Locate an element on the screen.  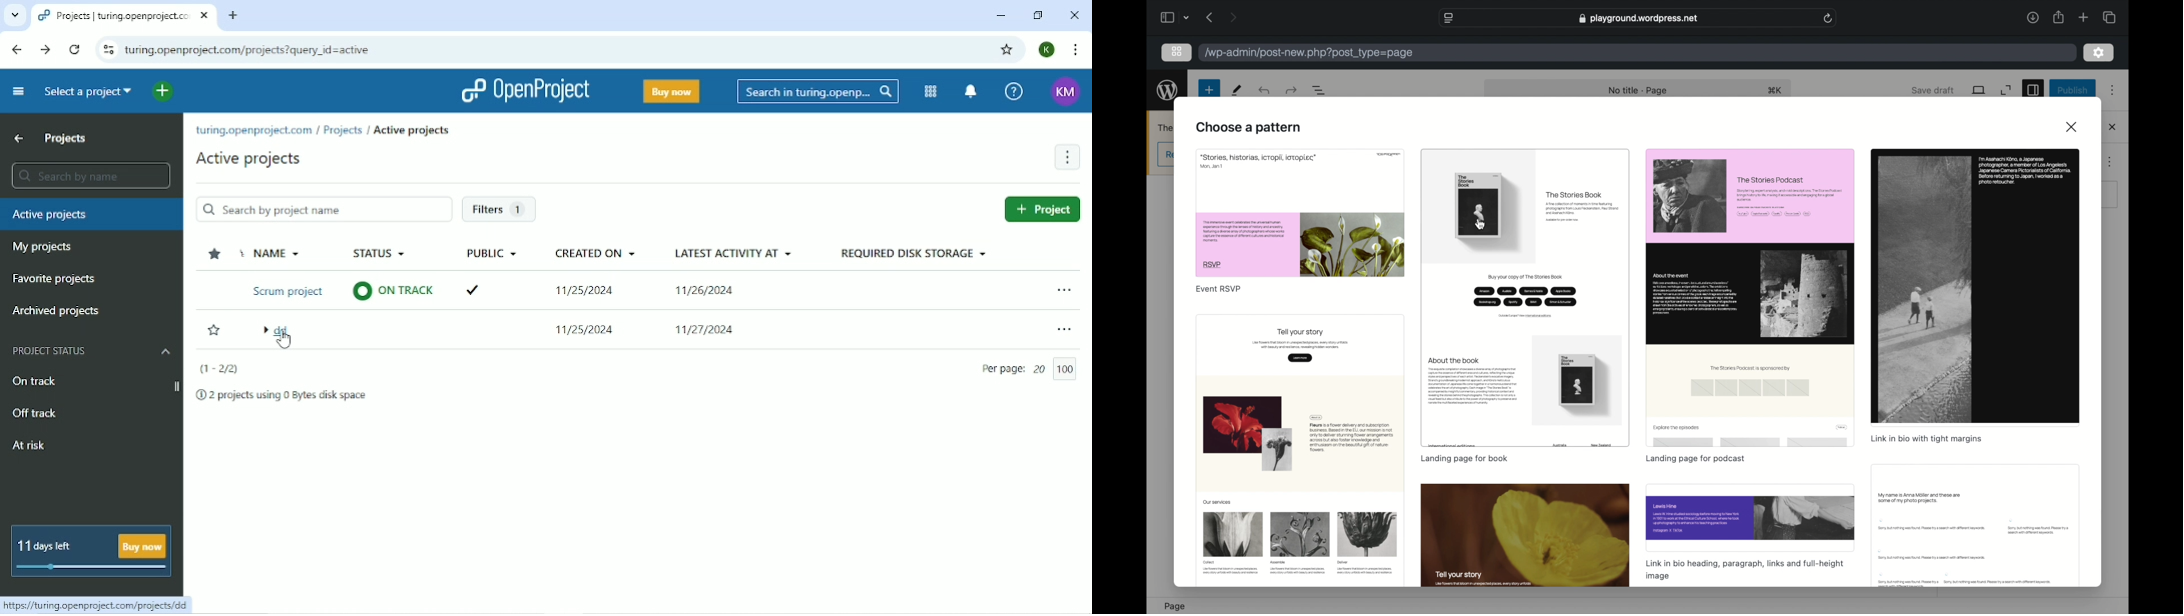
Account is located at coordinates (1046, 49).